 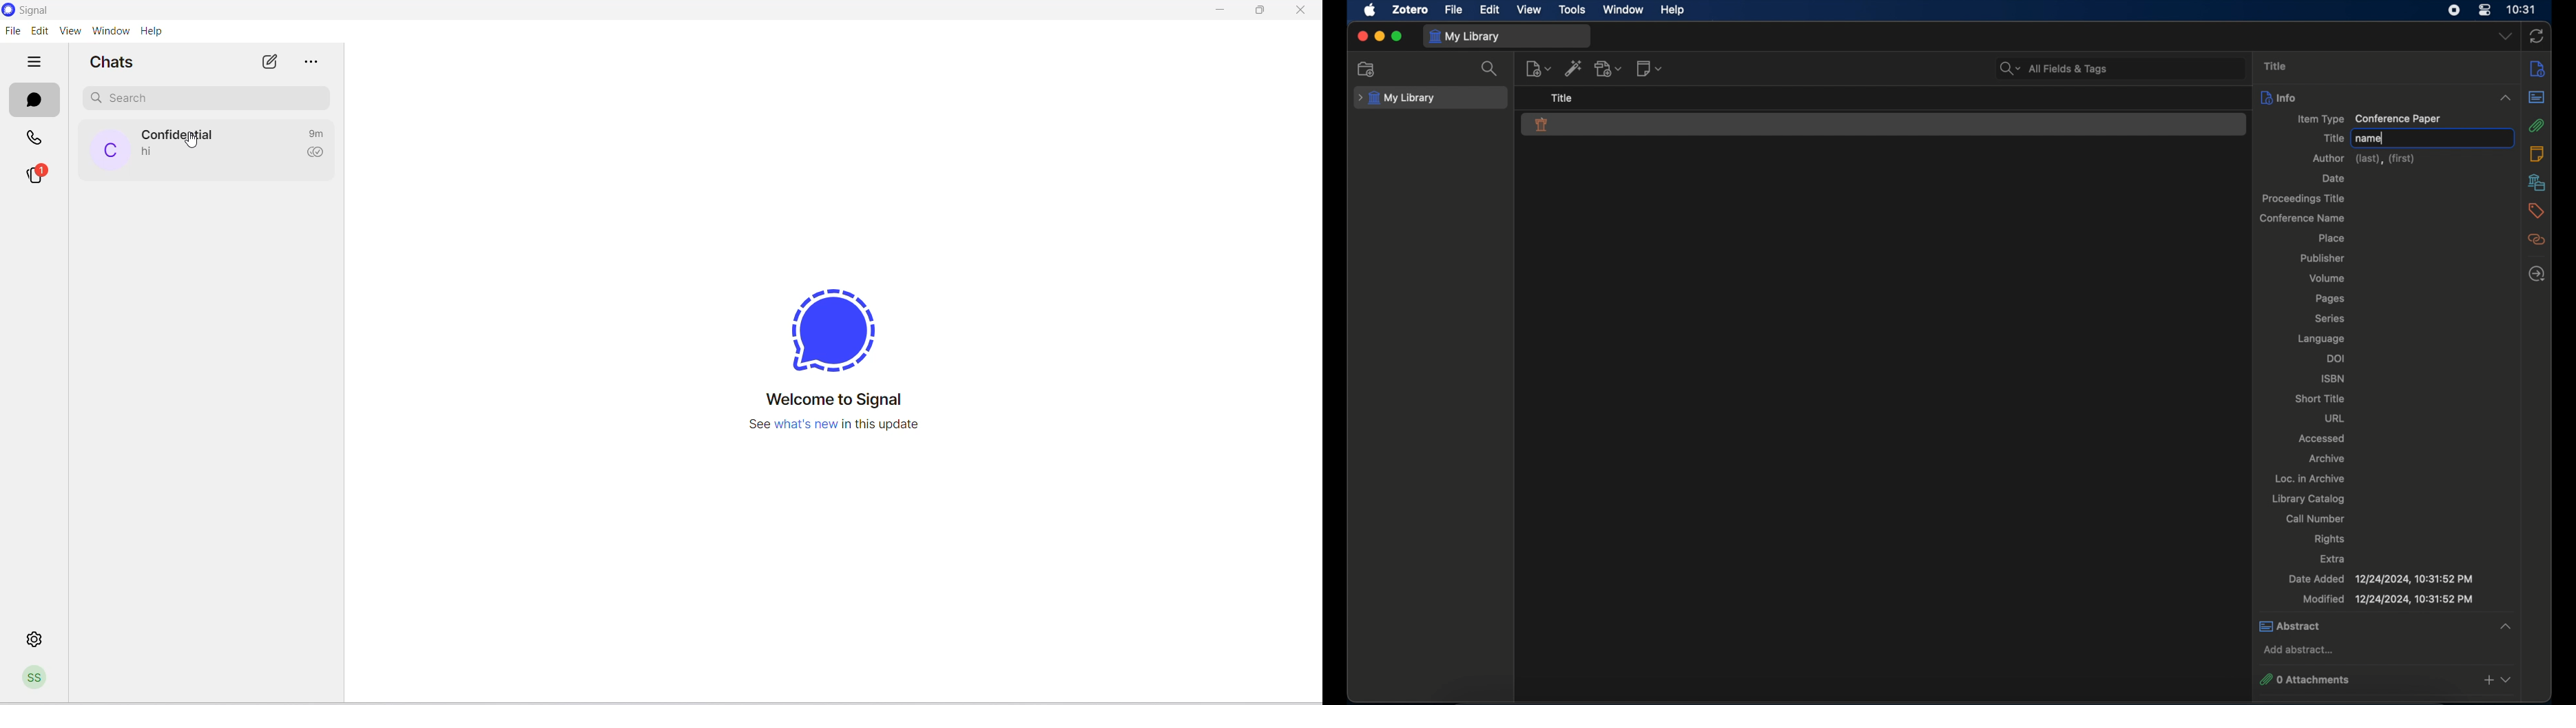 What do you see at coordinates (36, 98) in the screenshot?
I see `chats` at bounding box center [36, 98].